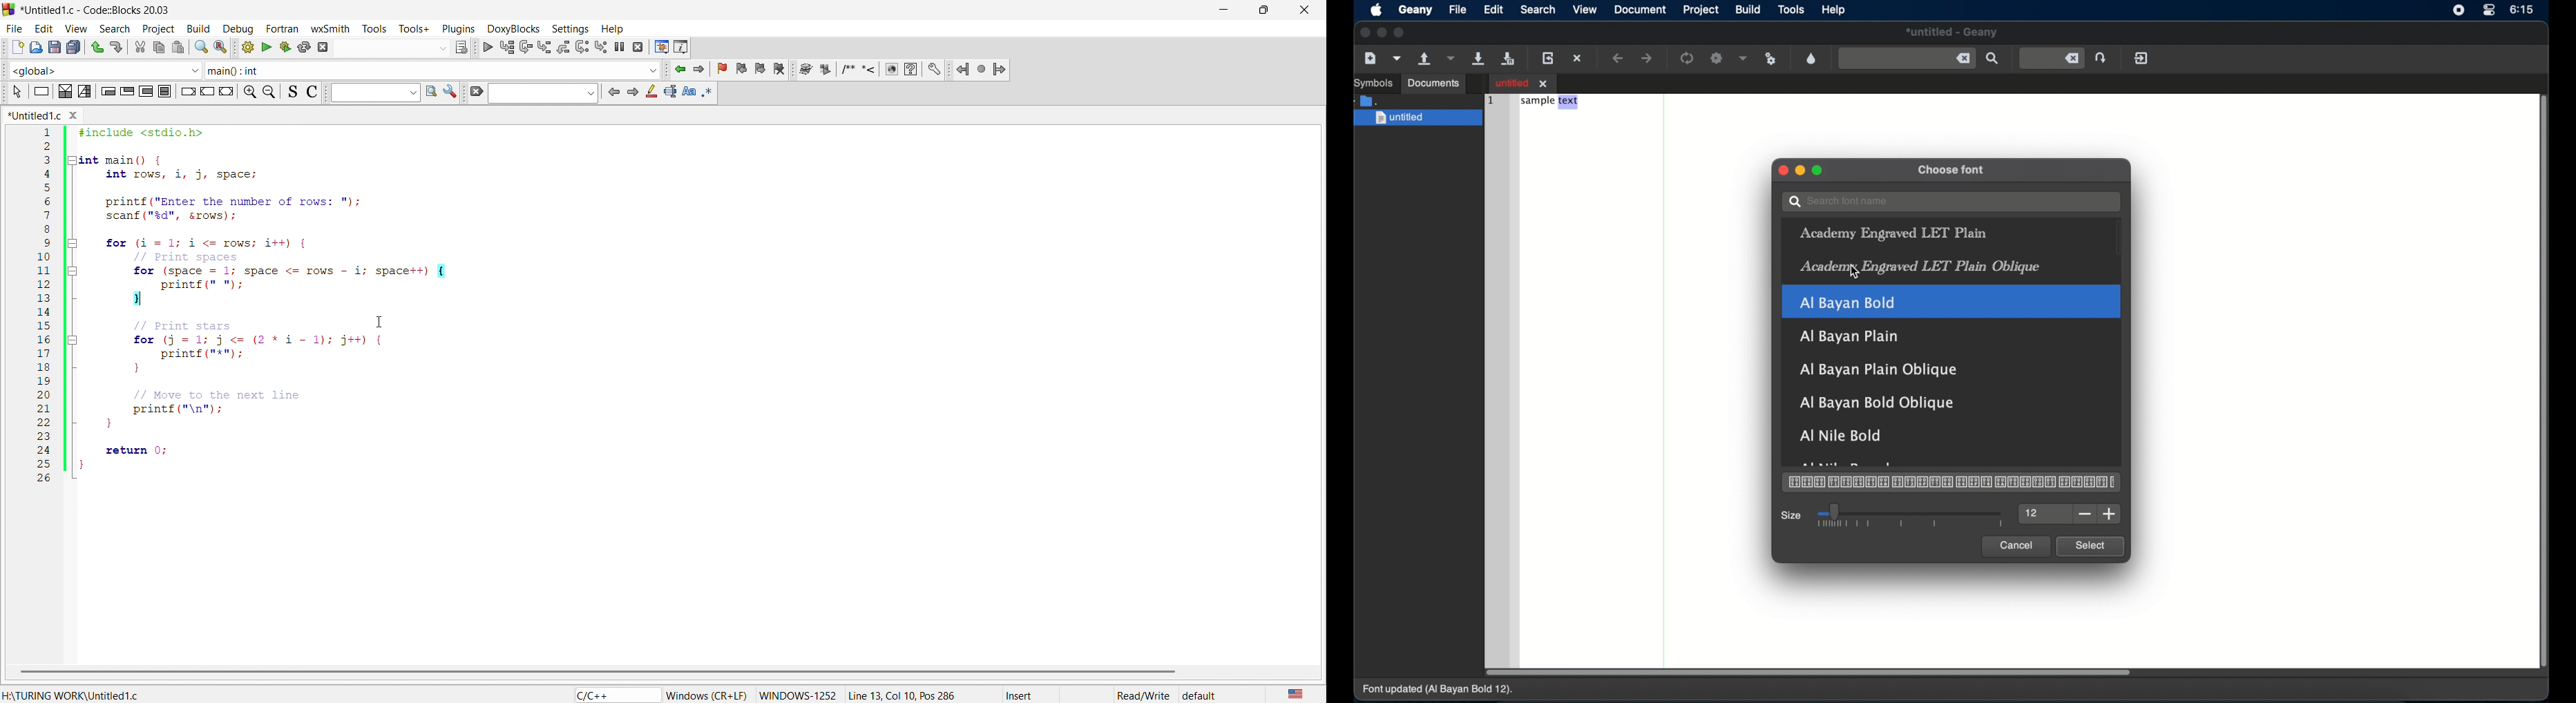 The width and height of the screenshot is (2576, 728). Describe the element at coordinates (64, 91) in the screenshot. I see `decision` at that location.